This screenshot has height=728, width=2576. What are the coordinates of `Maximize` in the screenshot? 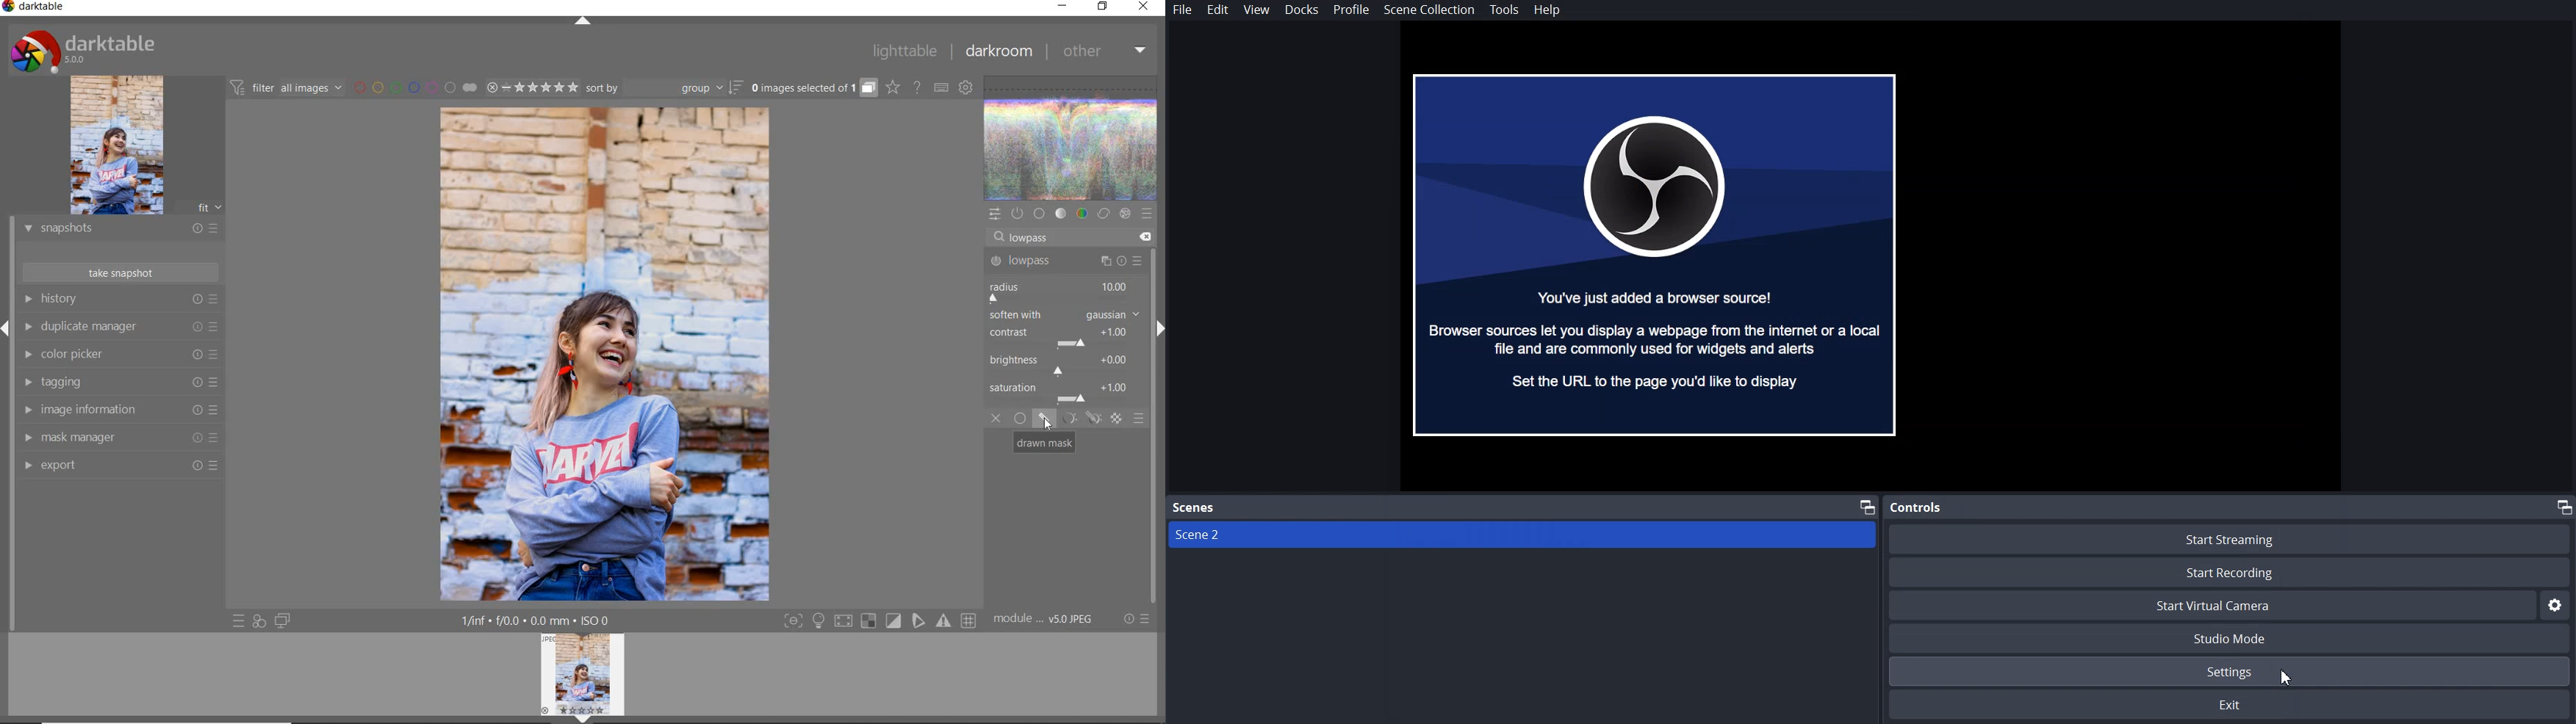 It's located at (2562, 506).